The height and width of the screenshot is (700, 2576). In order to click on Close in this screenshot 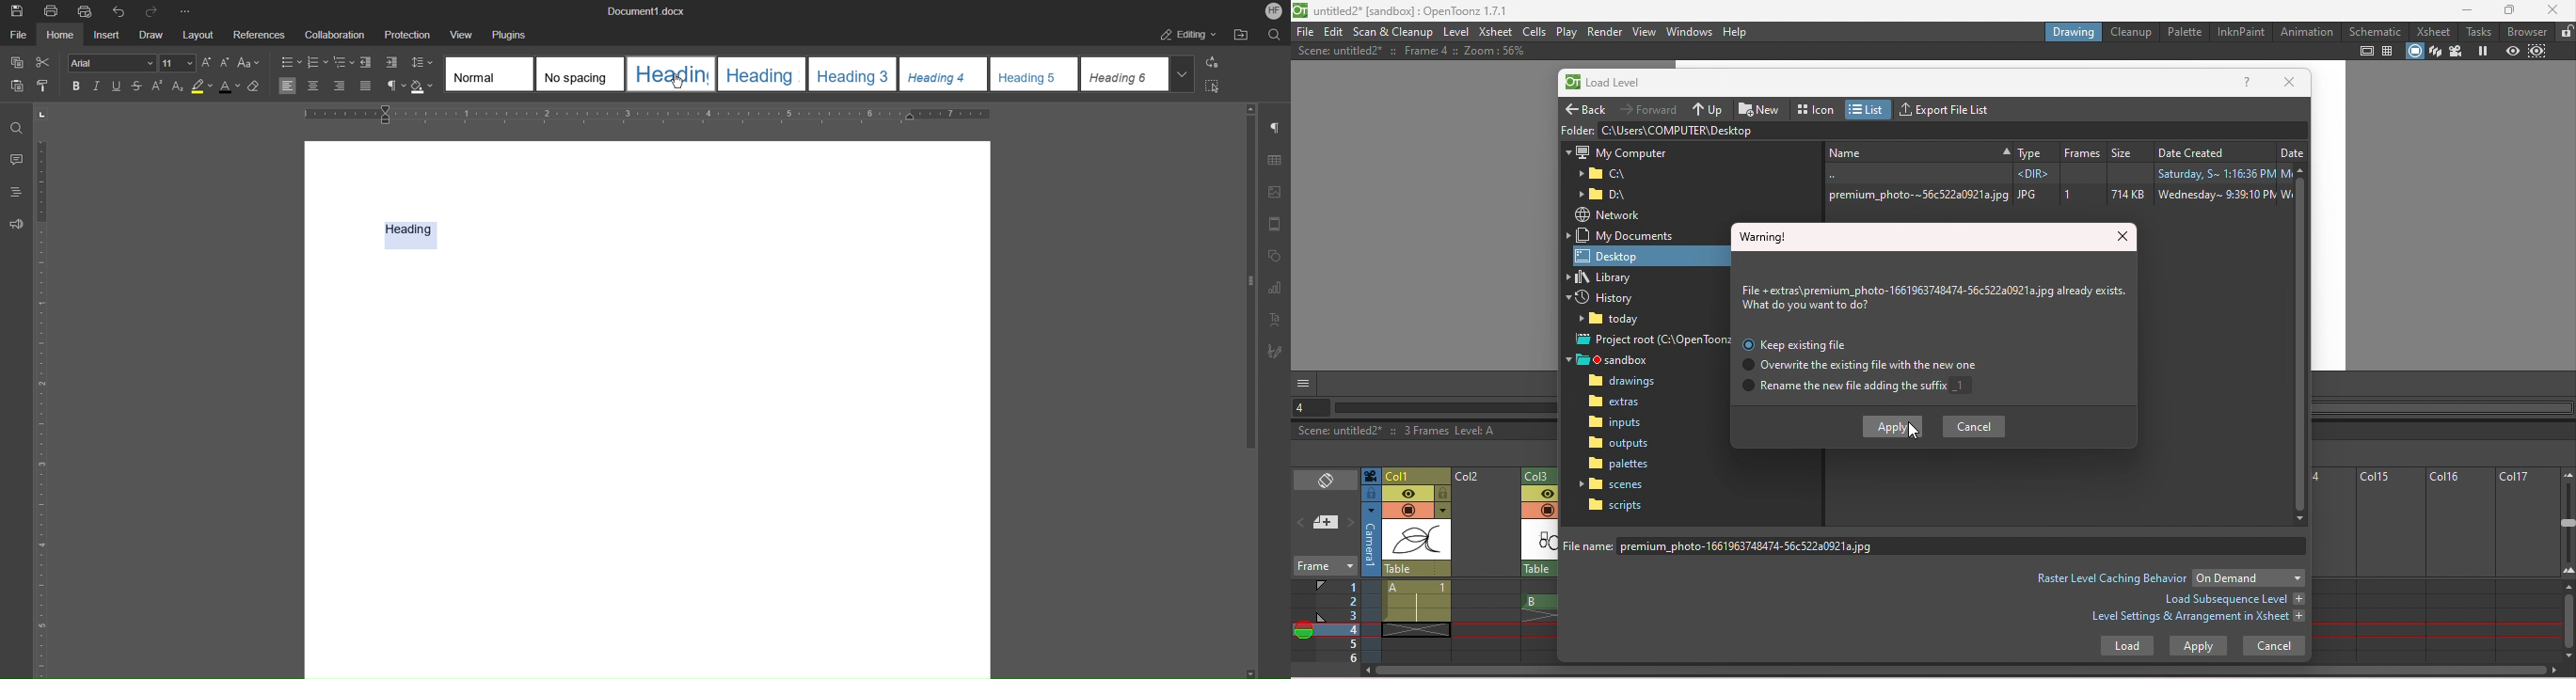, I will do `click(2289, 83)`.